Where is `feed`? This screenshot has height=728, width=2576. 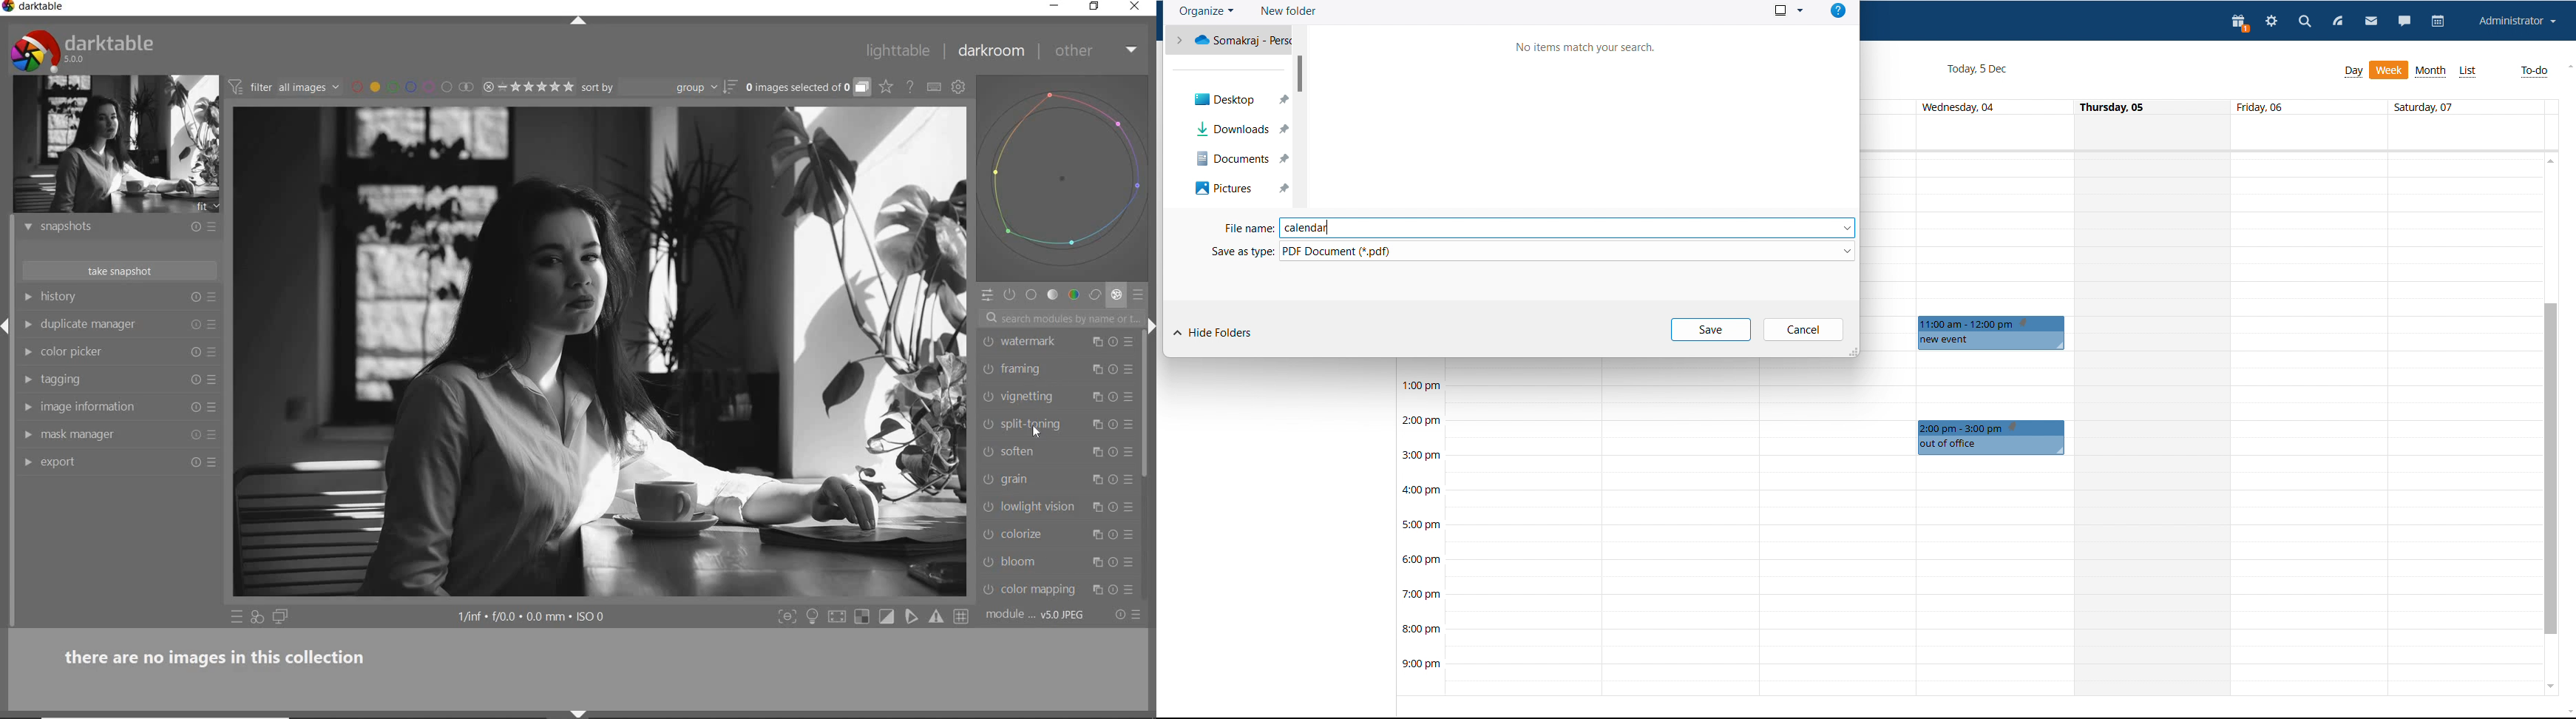 feed is located at coordinates (2338, 21).